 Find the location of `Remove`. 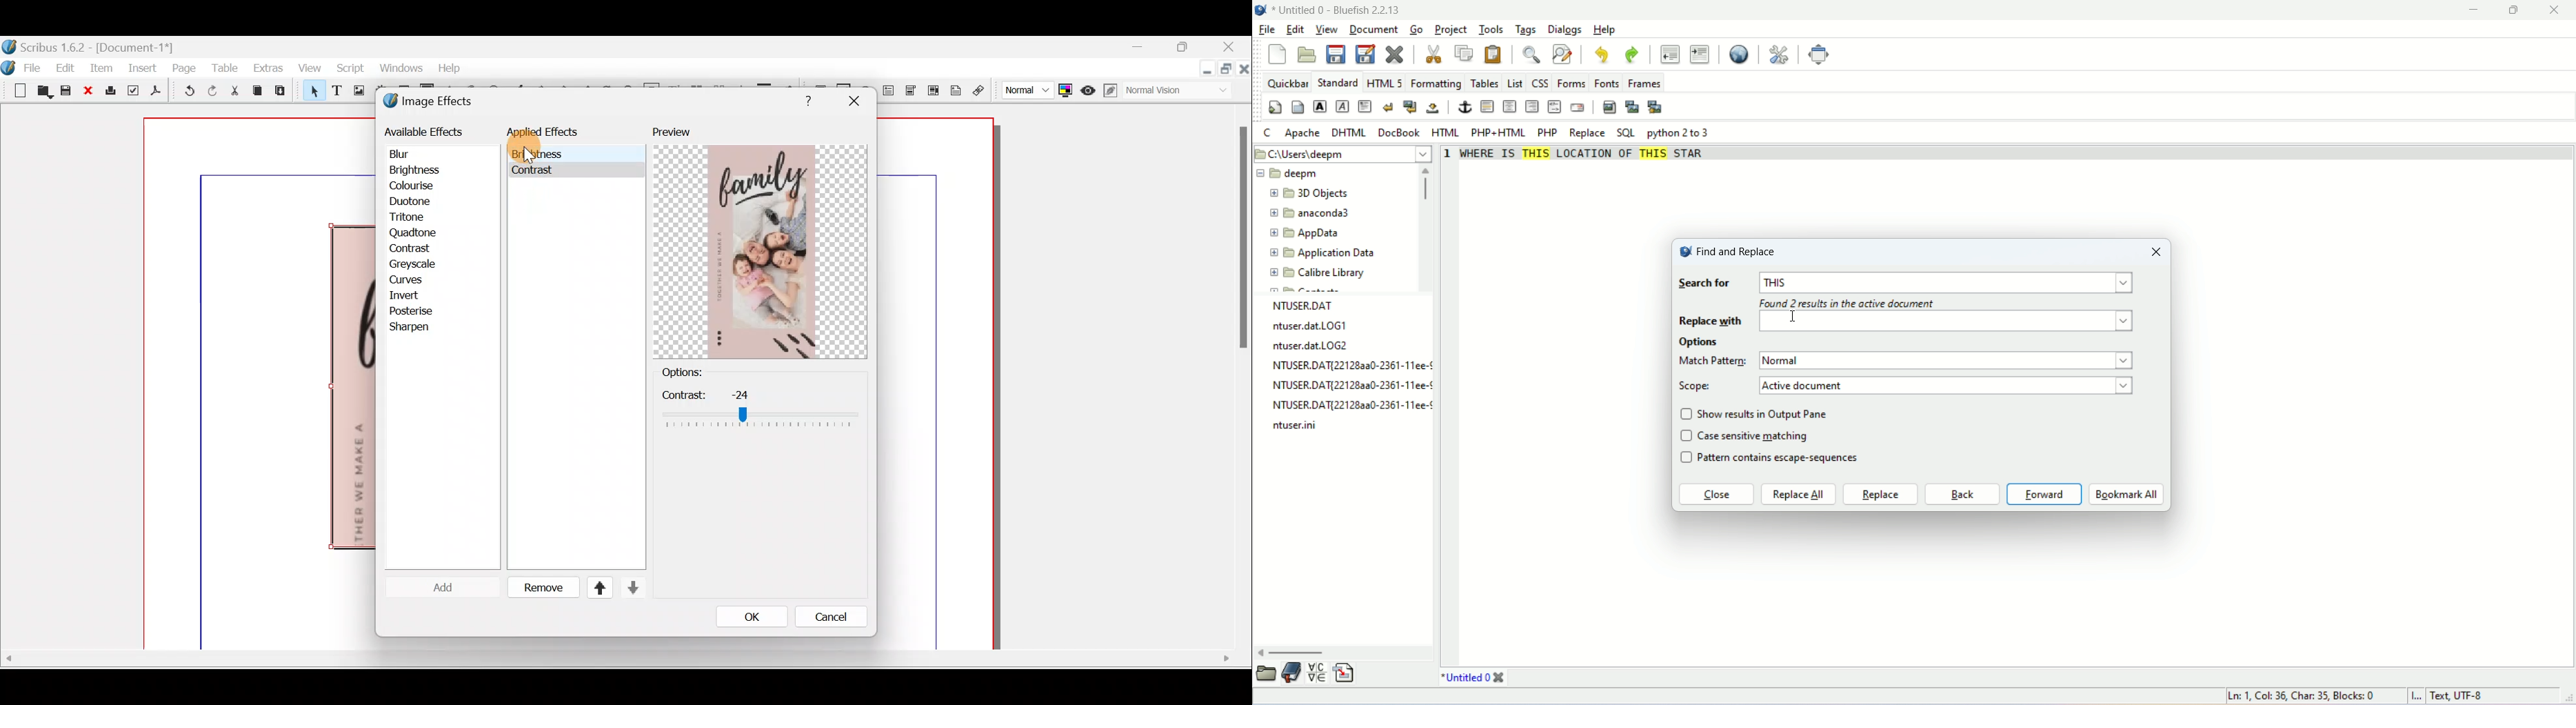

Remove is located at coordinates (538, 588).